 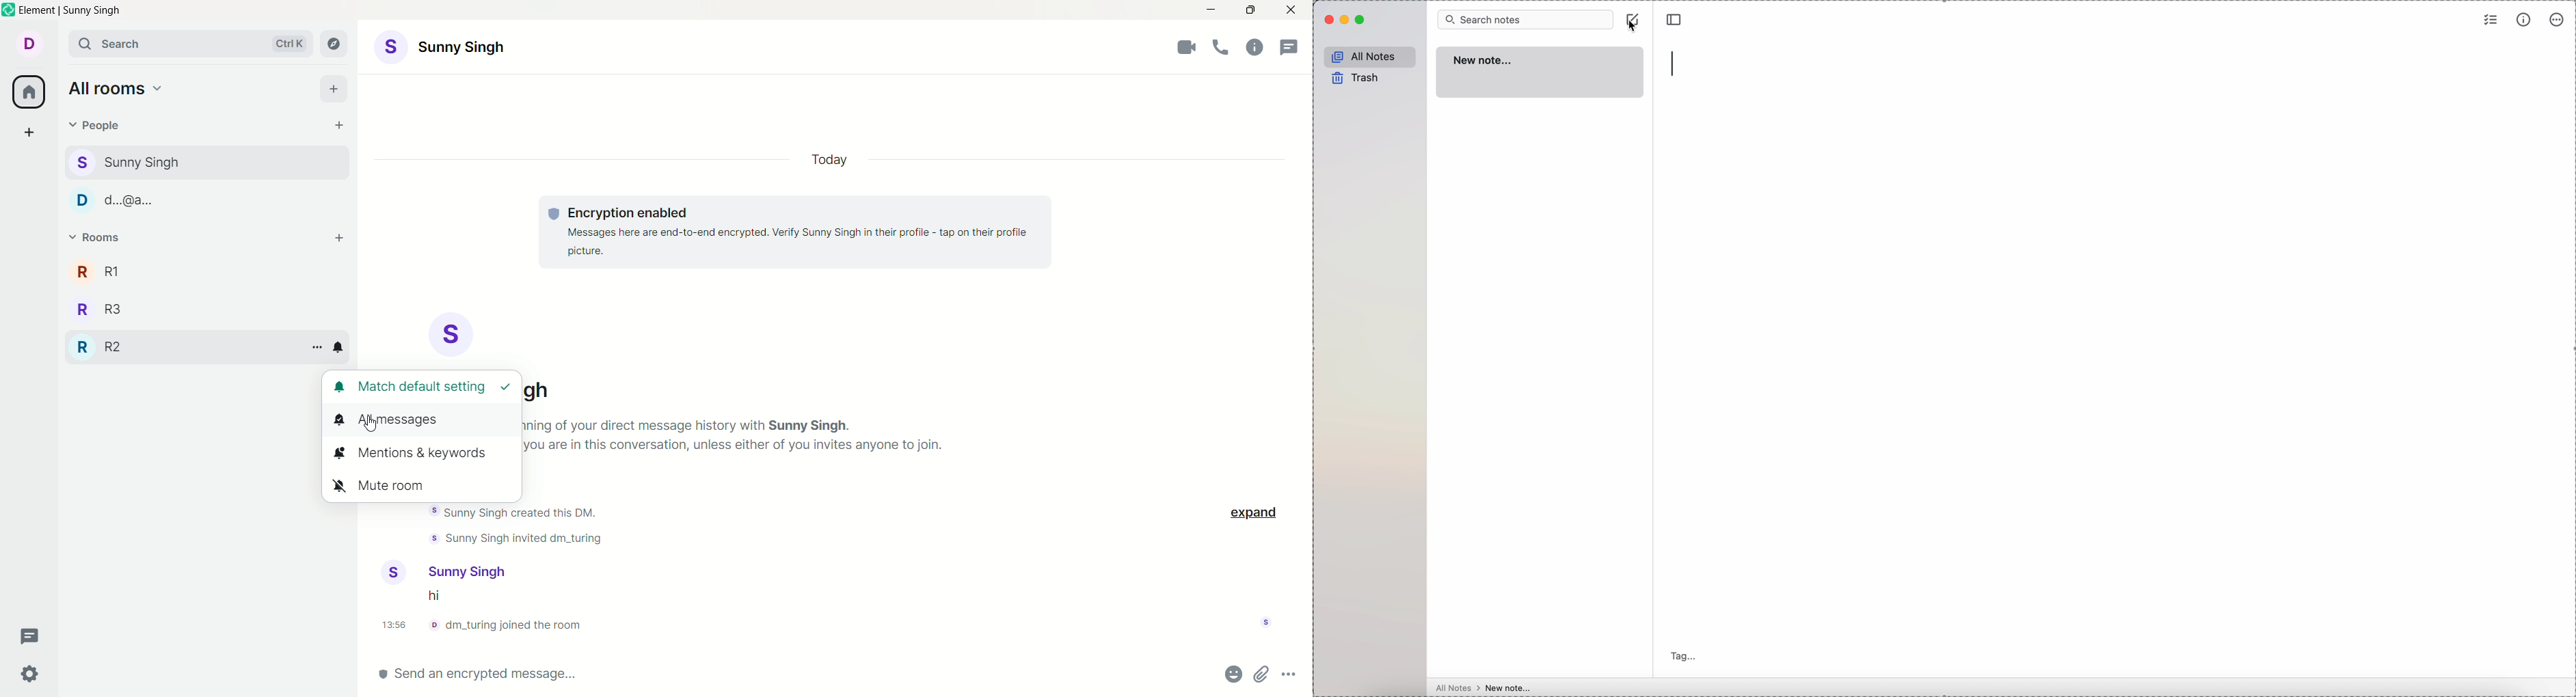 I want to click on today, so click(x=835, y=161).